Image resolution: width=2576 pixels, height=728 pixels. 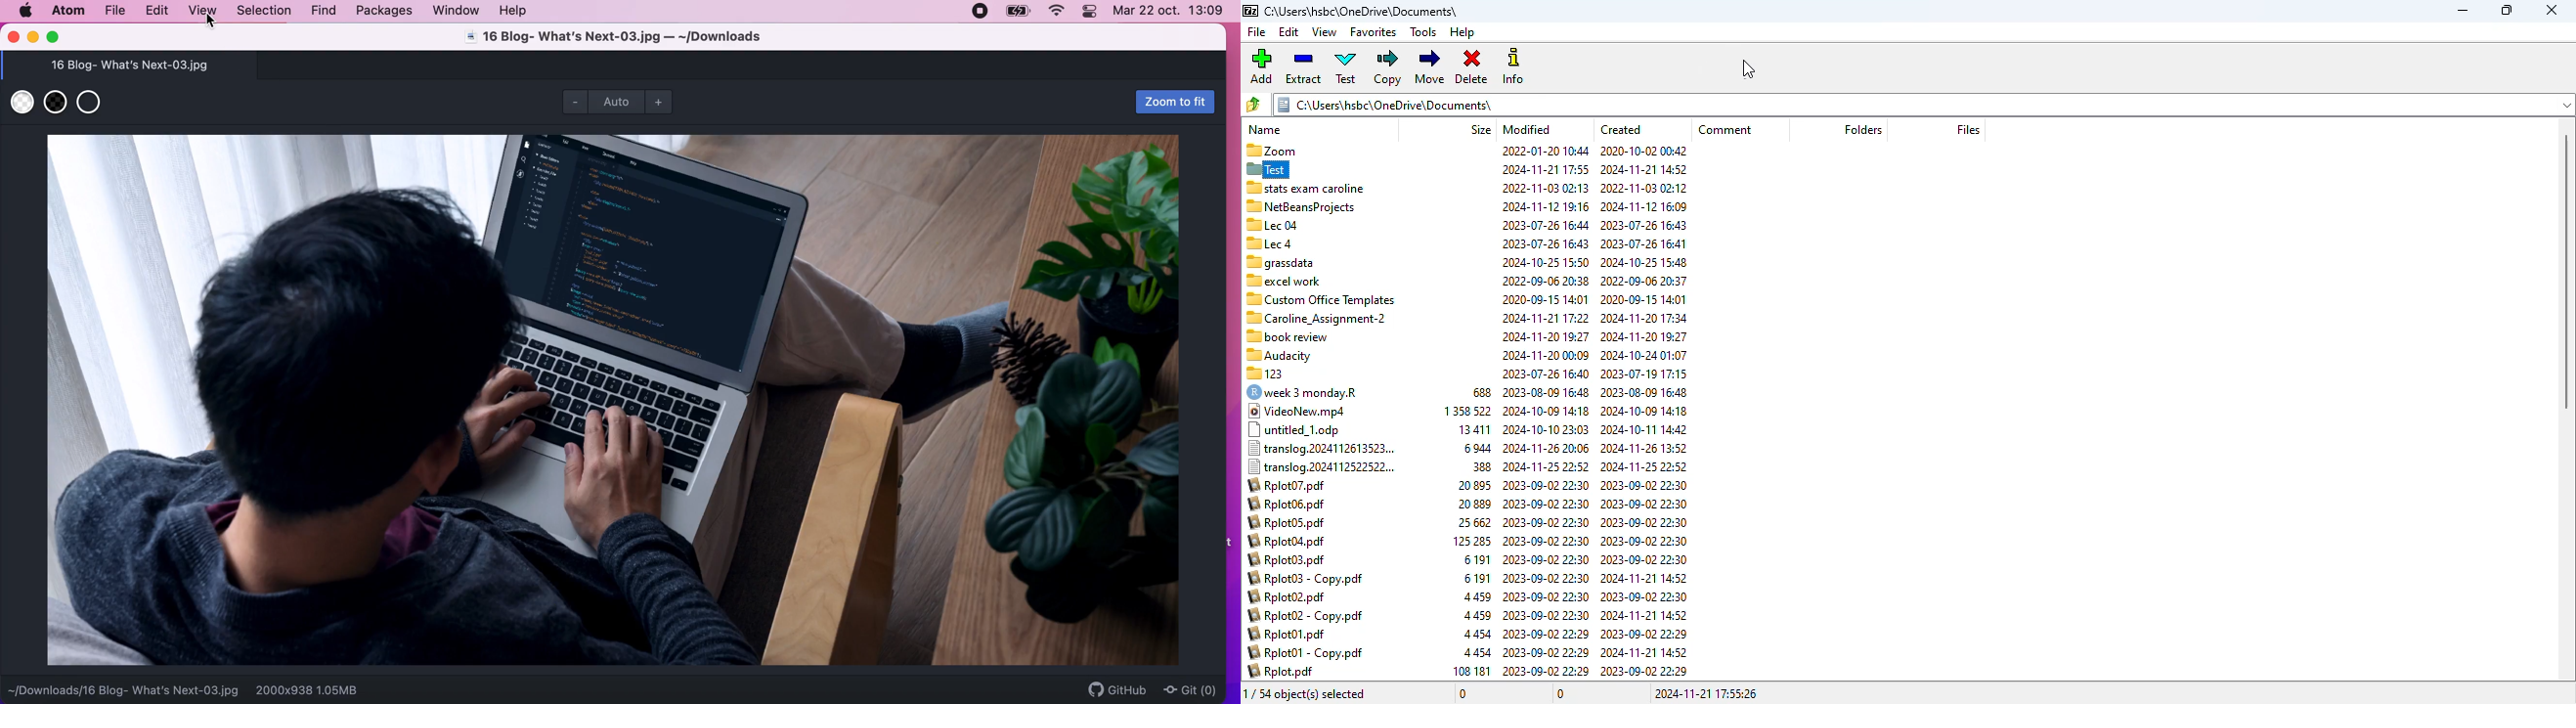 What do you see at coordinates (1462, 32) in the screenshot?
I see `help` at bounding box center [1462, 32].